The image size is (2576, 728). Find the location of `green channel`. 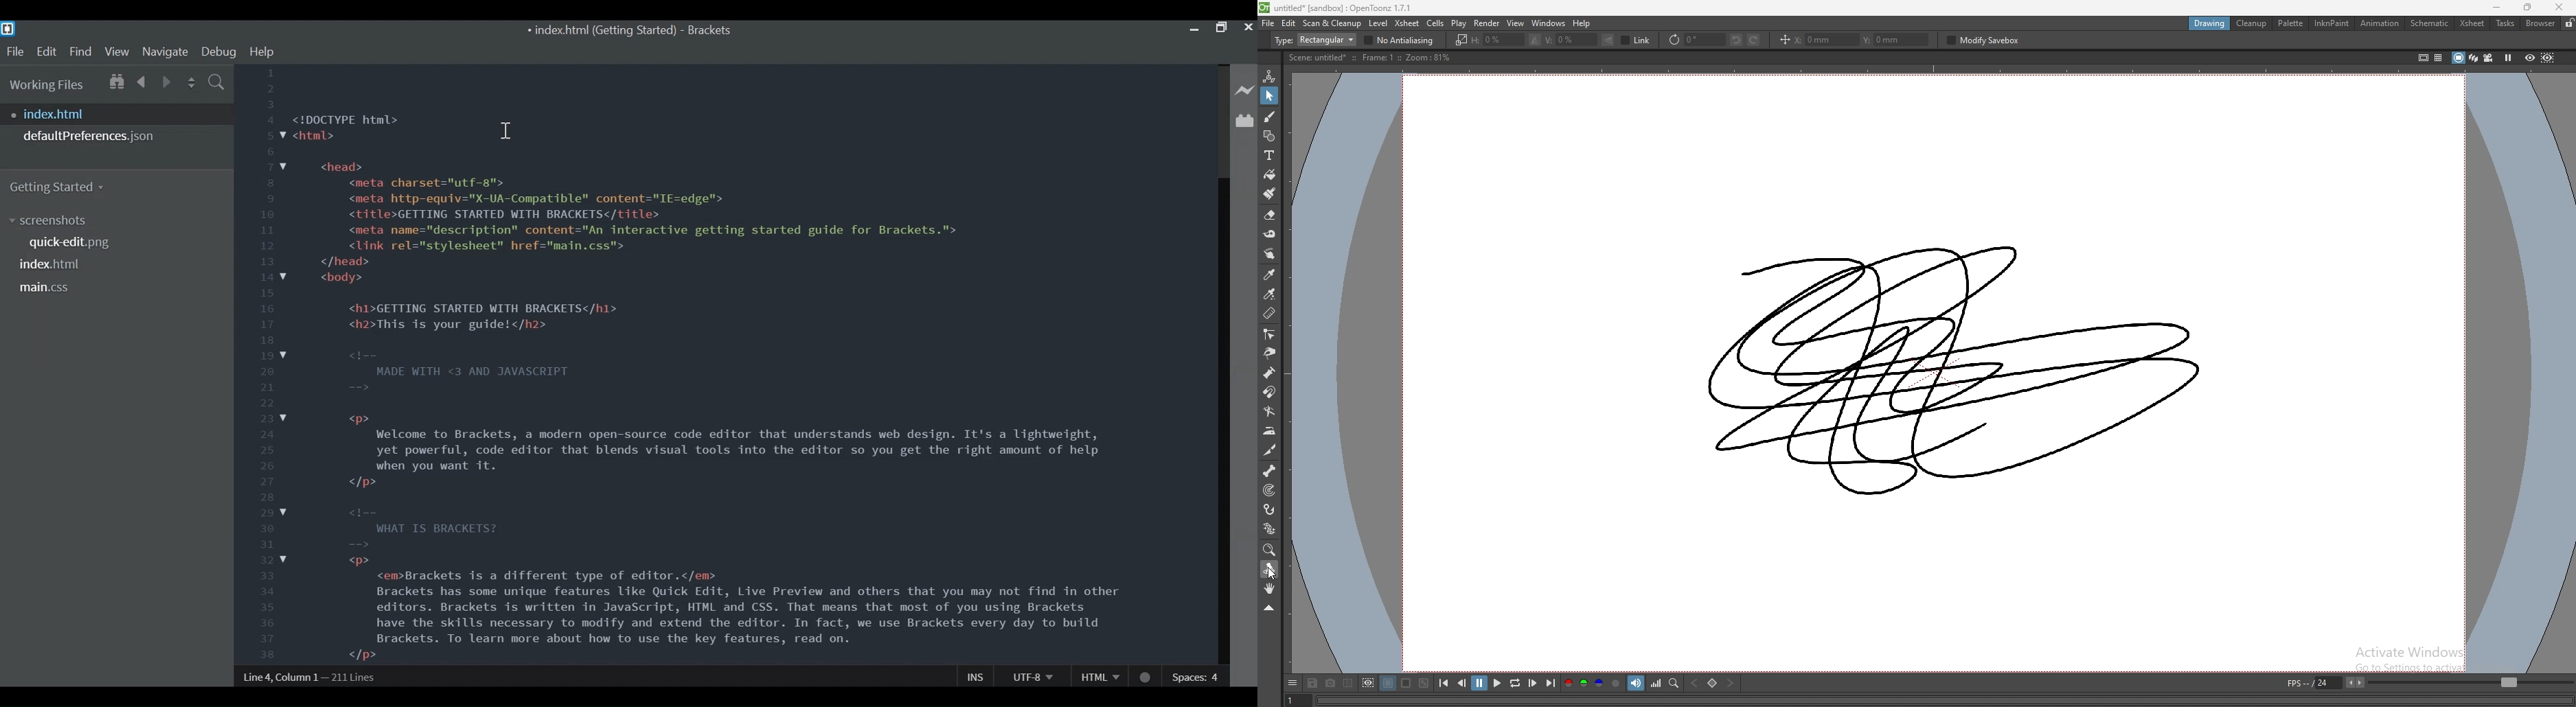

green channel is located at coordinates (1584, 683).